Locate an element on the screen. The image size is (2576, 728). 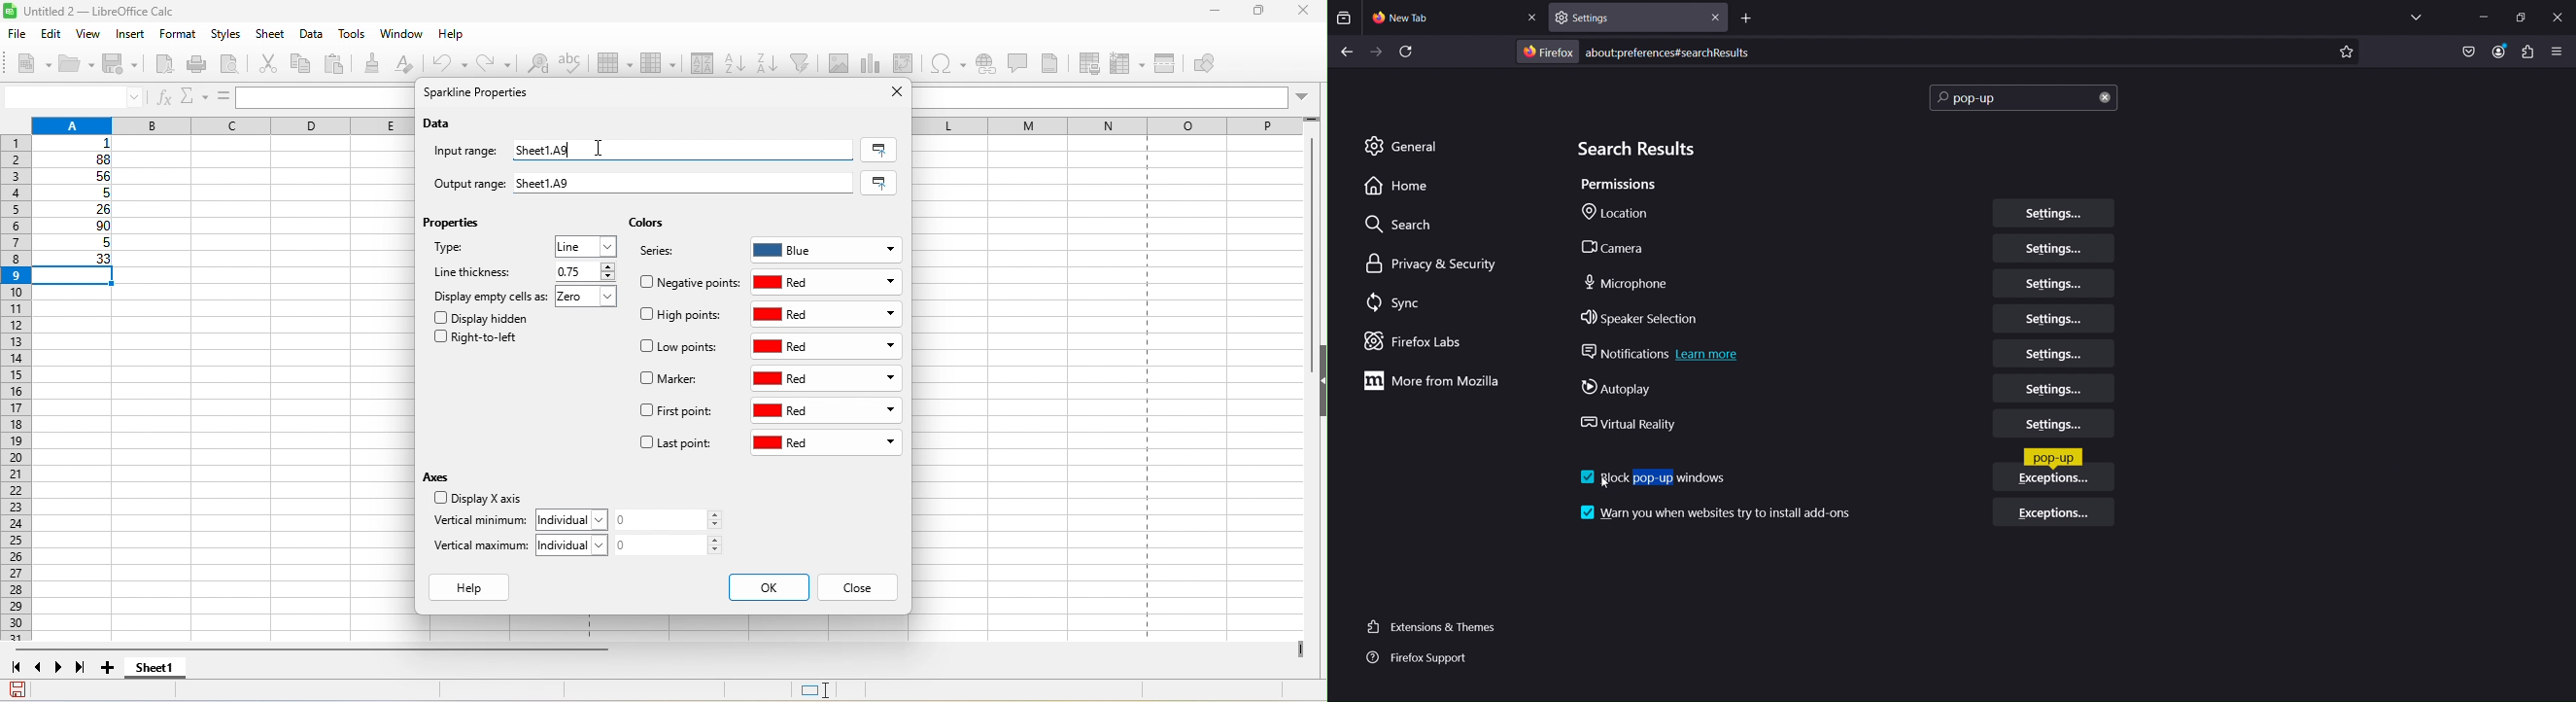
red is located at coordinates (827, 314).